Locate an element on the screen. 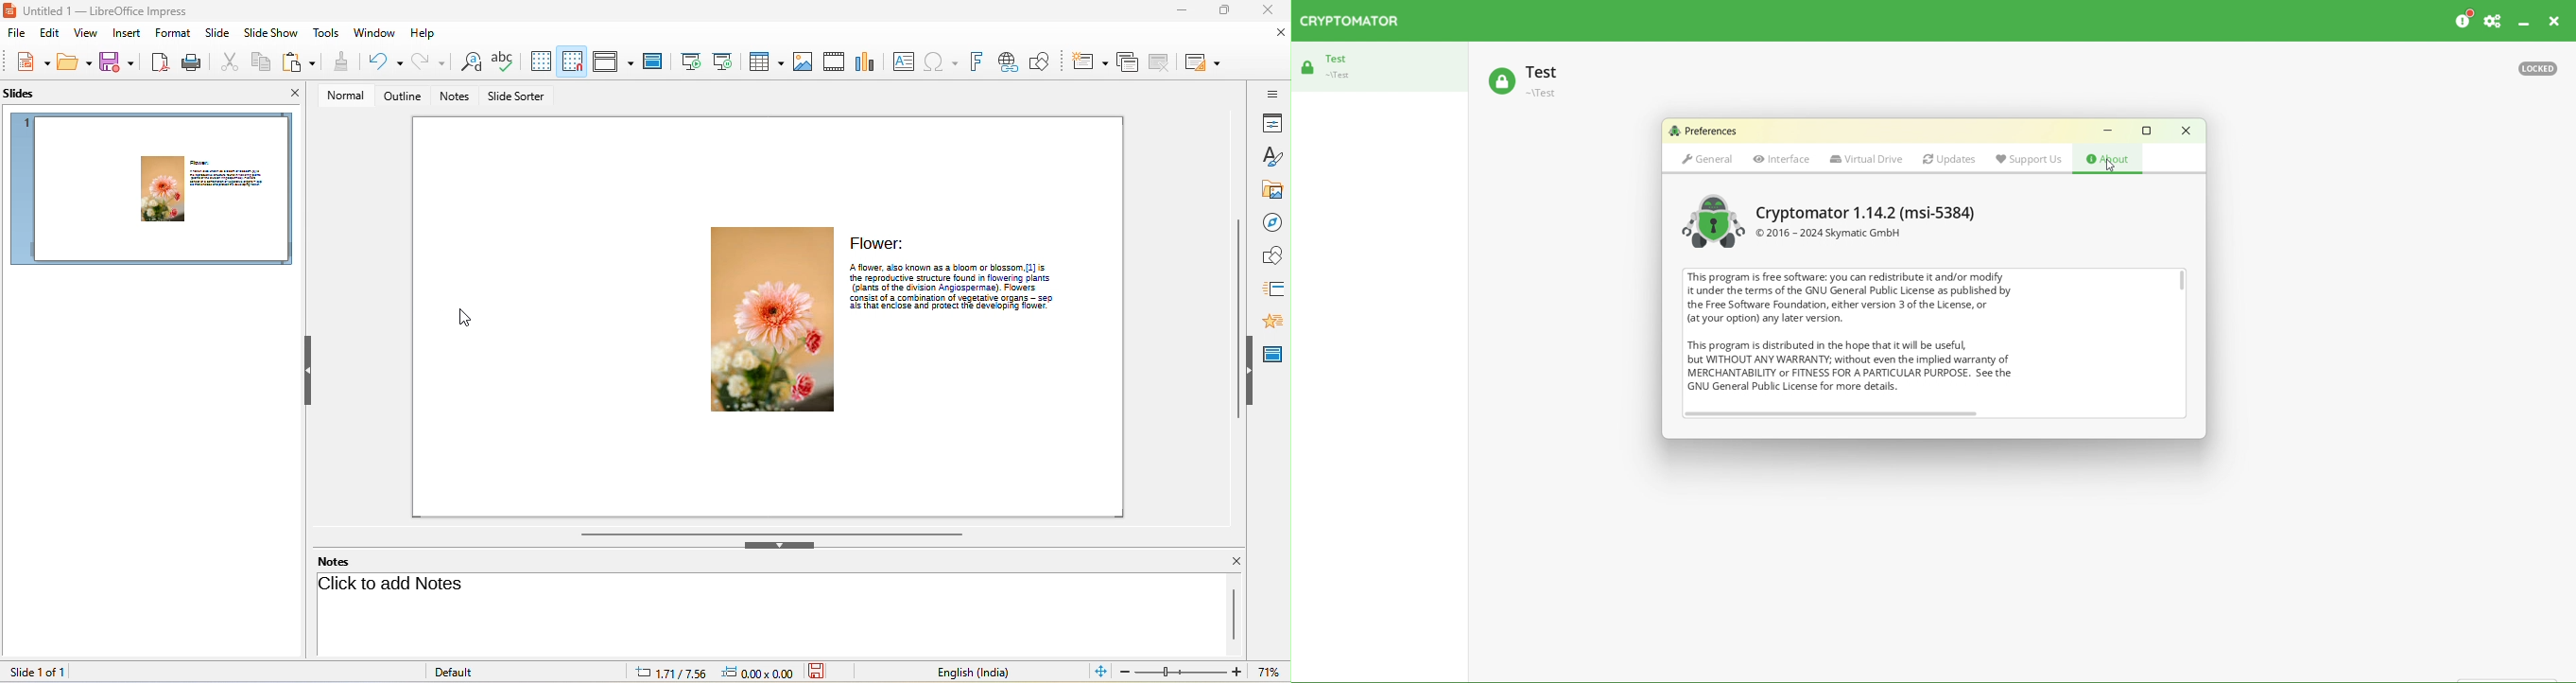  outline is located at coordinates (402, 96).